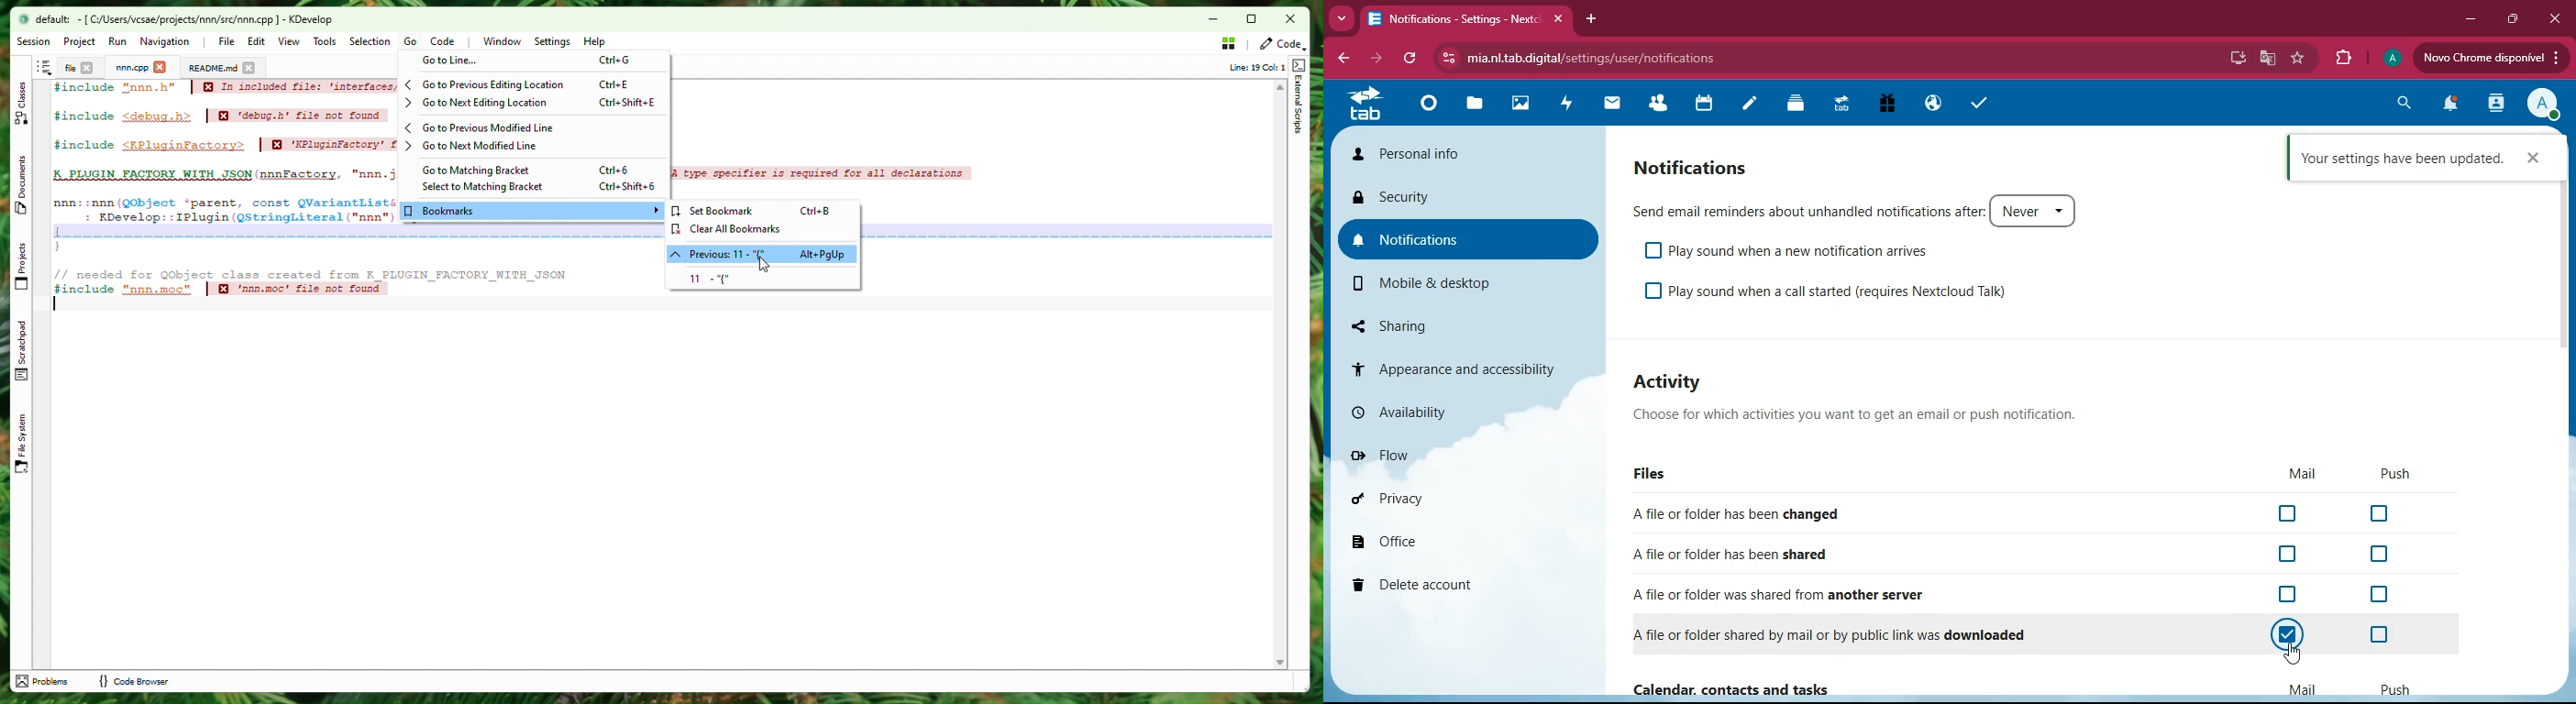 This screenshot has width=2576, height=728. Describe the element at coordinates (1364, 106) in the screenshot. I see `tab` at that location.